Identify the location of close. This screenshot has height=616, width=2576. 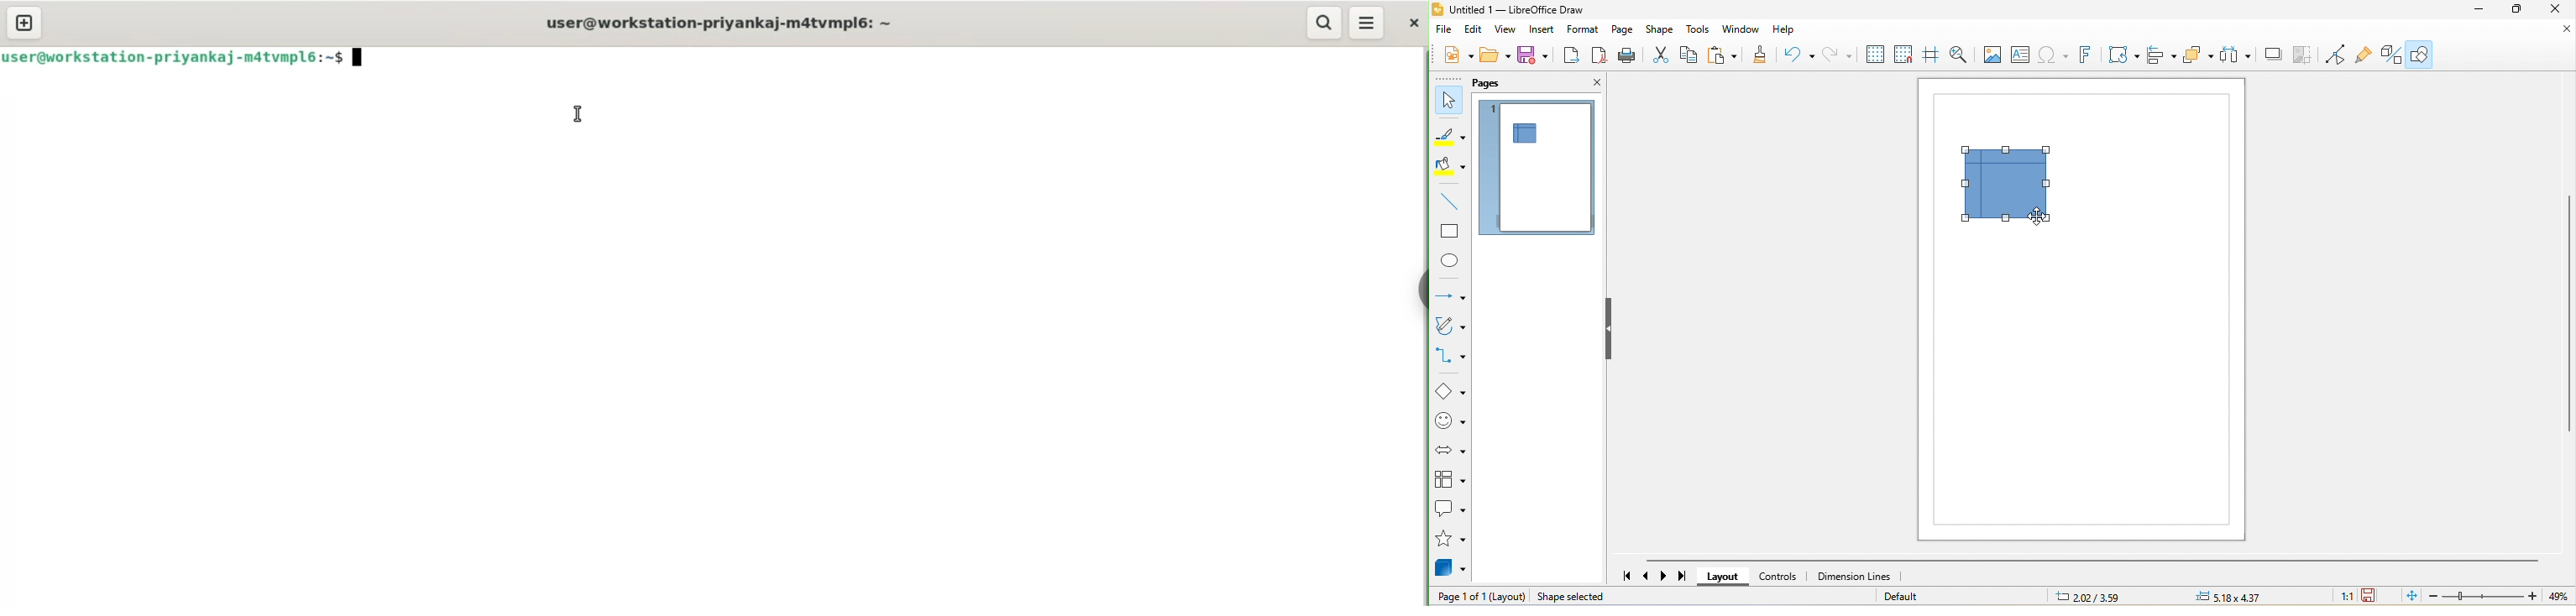
(2557, 13).